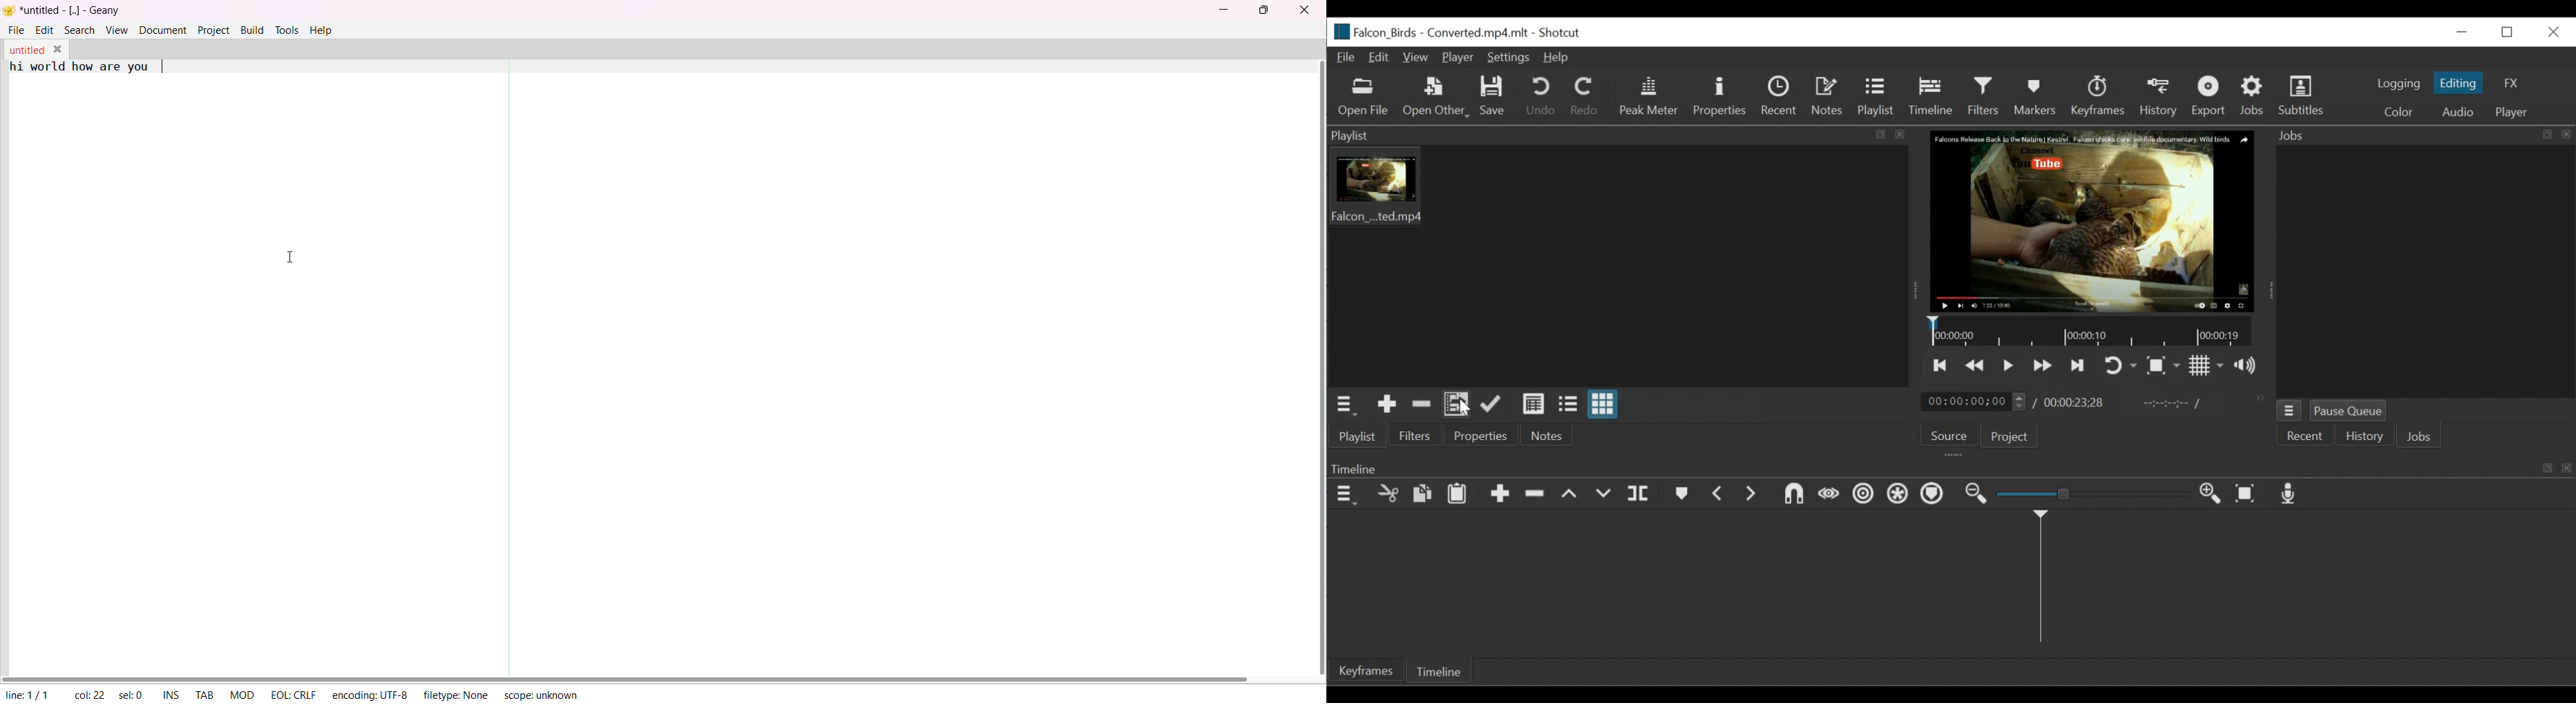 The image size is (2576, 728). What do you see at coordinates (2551, 31) in the screenshot?
I see `Close` at bounding box center [2551, 31].